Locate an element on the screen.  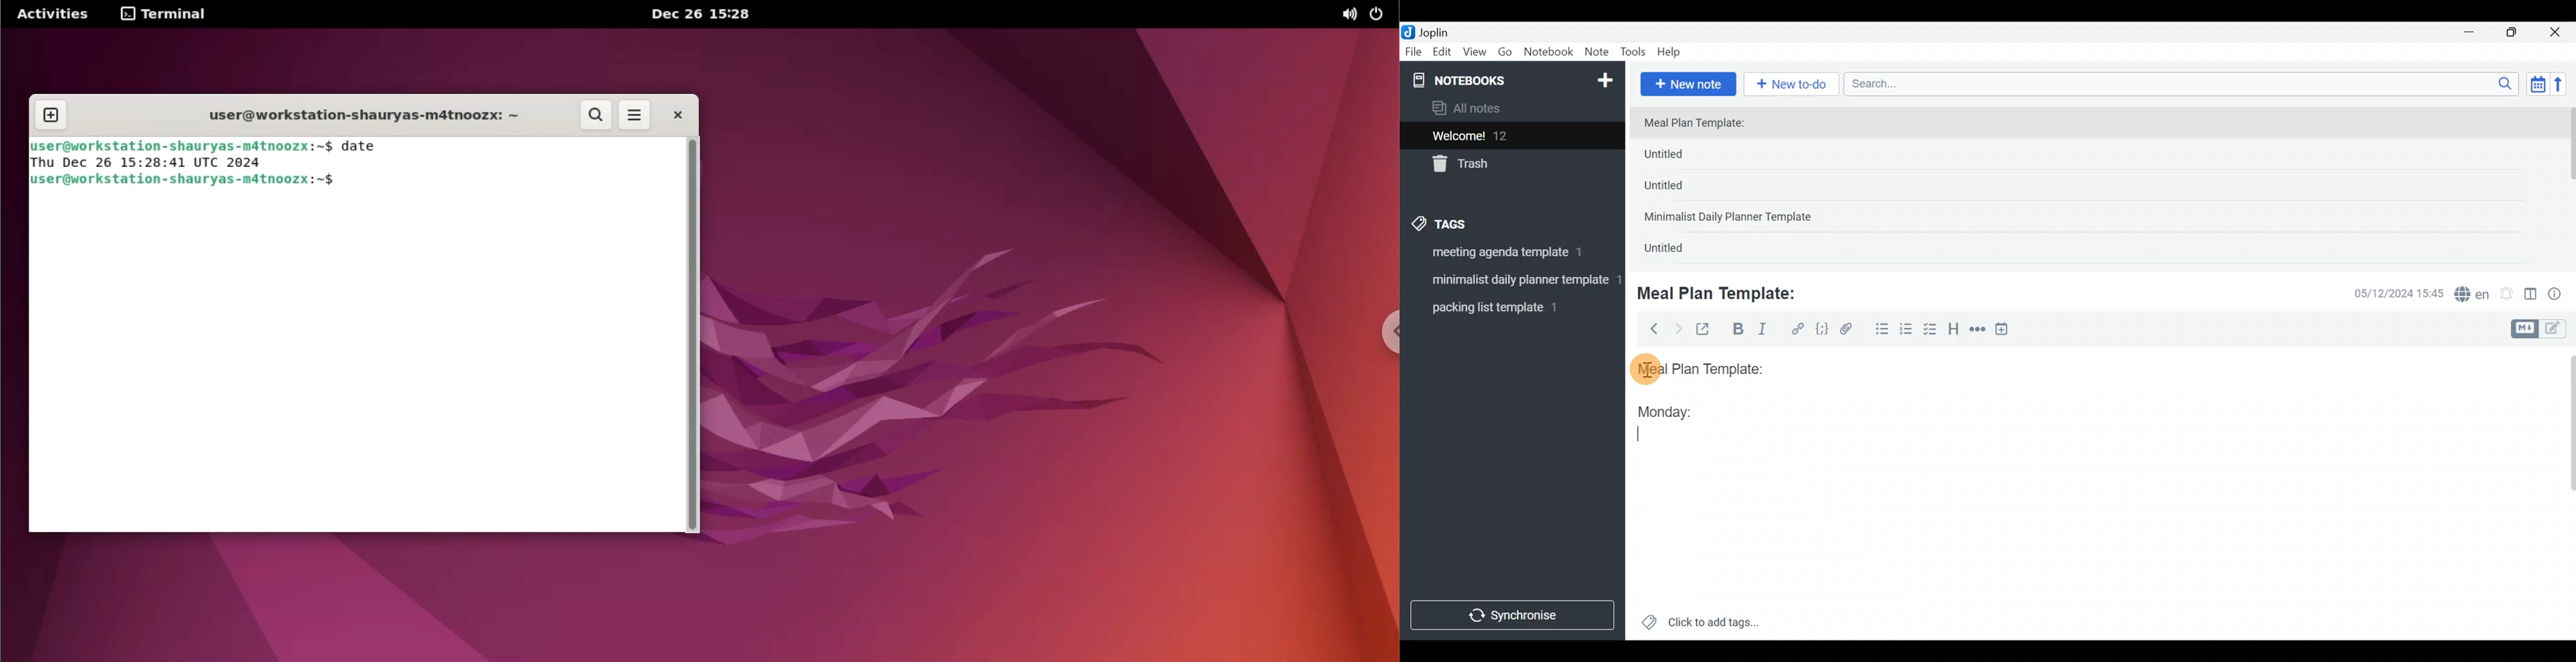
Dec 26 15:28 is located at coordinates (698, 14).